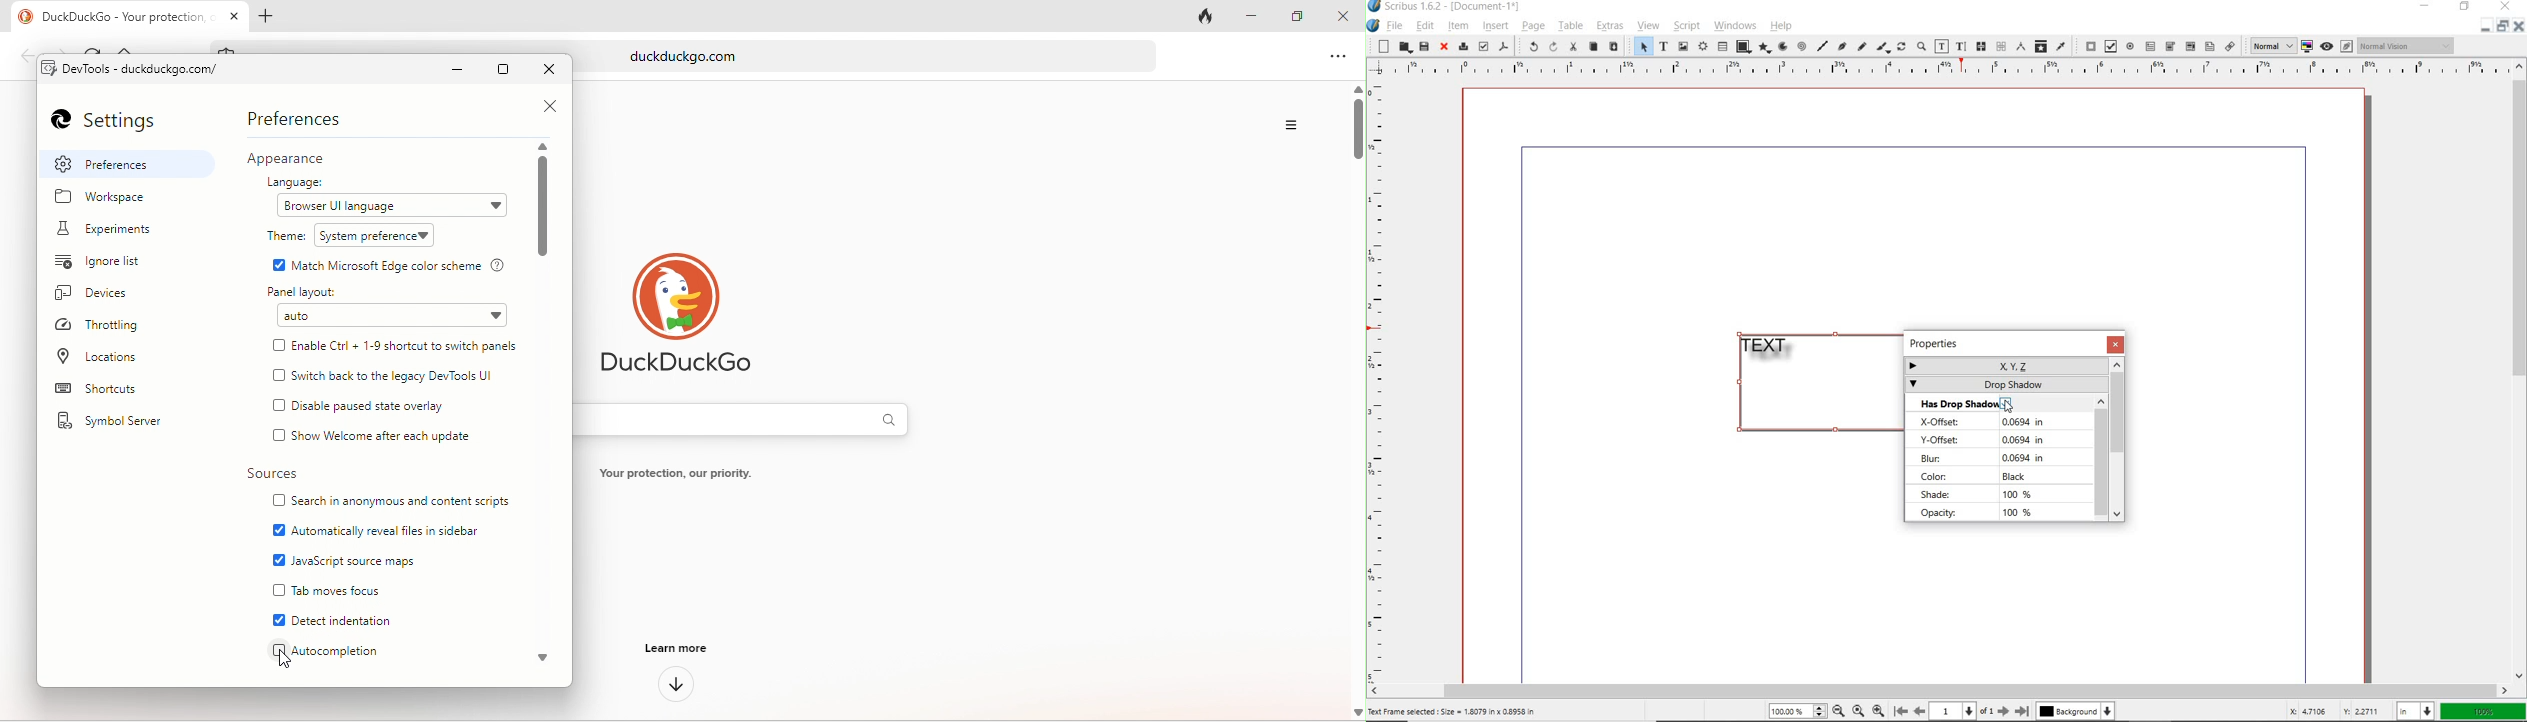 This screenshot has width=2548, height=728. Describe the element at coordinates (2408, 47) in the screenshot. I see `Normal Vision` at that location.